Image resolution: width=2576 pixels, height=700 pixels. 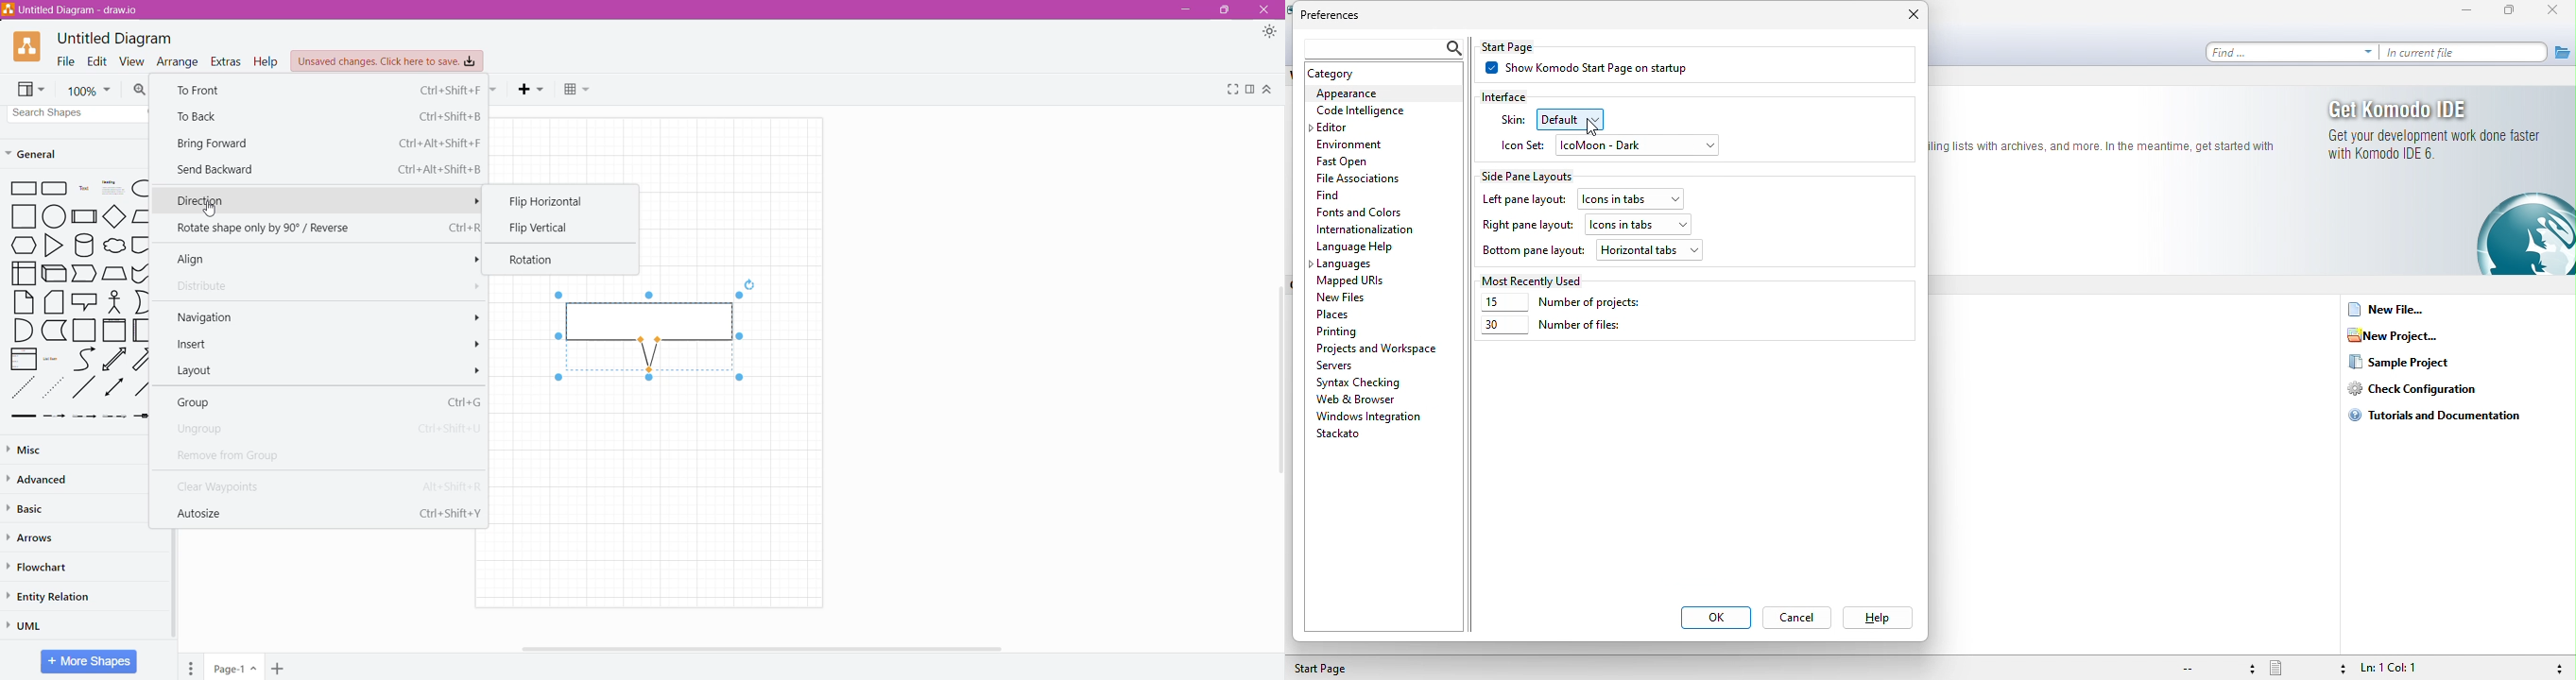 I want to click on find, so click(x=1368, y=195).